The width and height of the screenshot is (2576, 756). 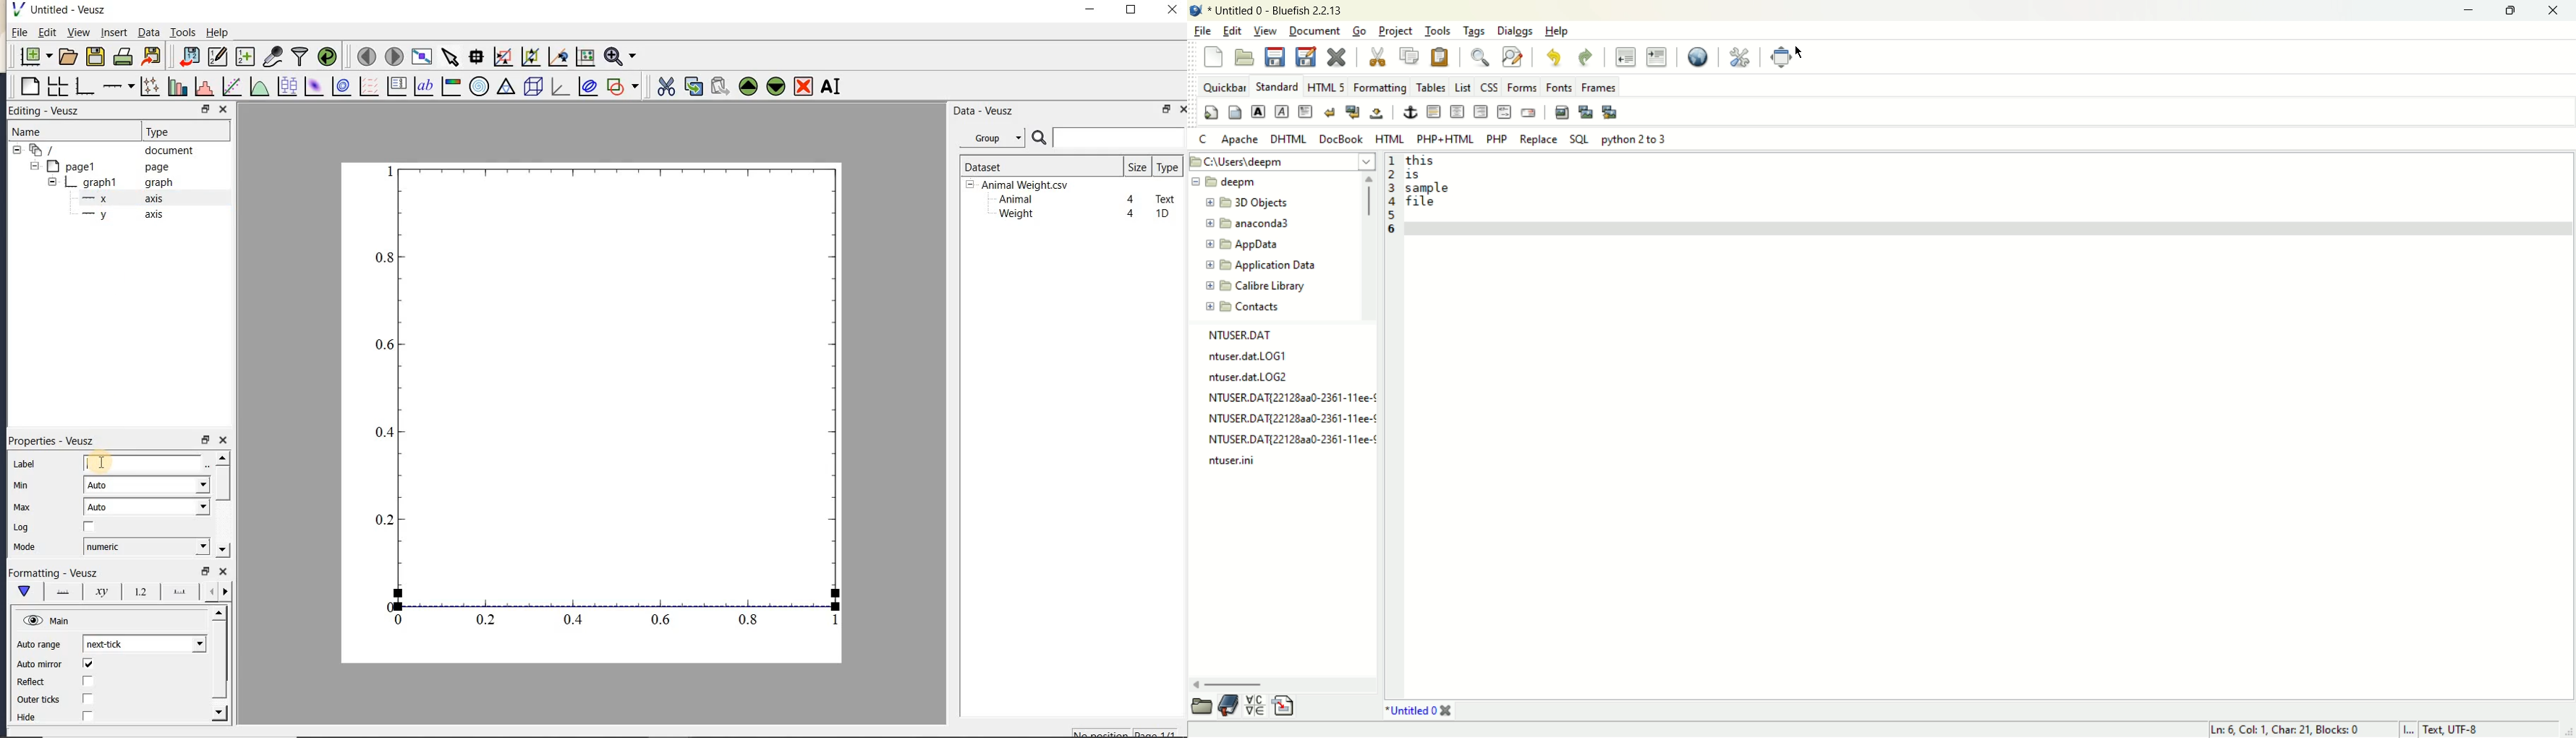 What do you see at coordinates (1584, 111) in the screenshot?
I see `insert thumbnail` at bounding box center [1584, 111].